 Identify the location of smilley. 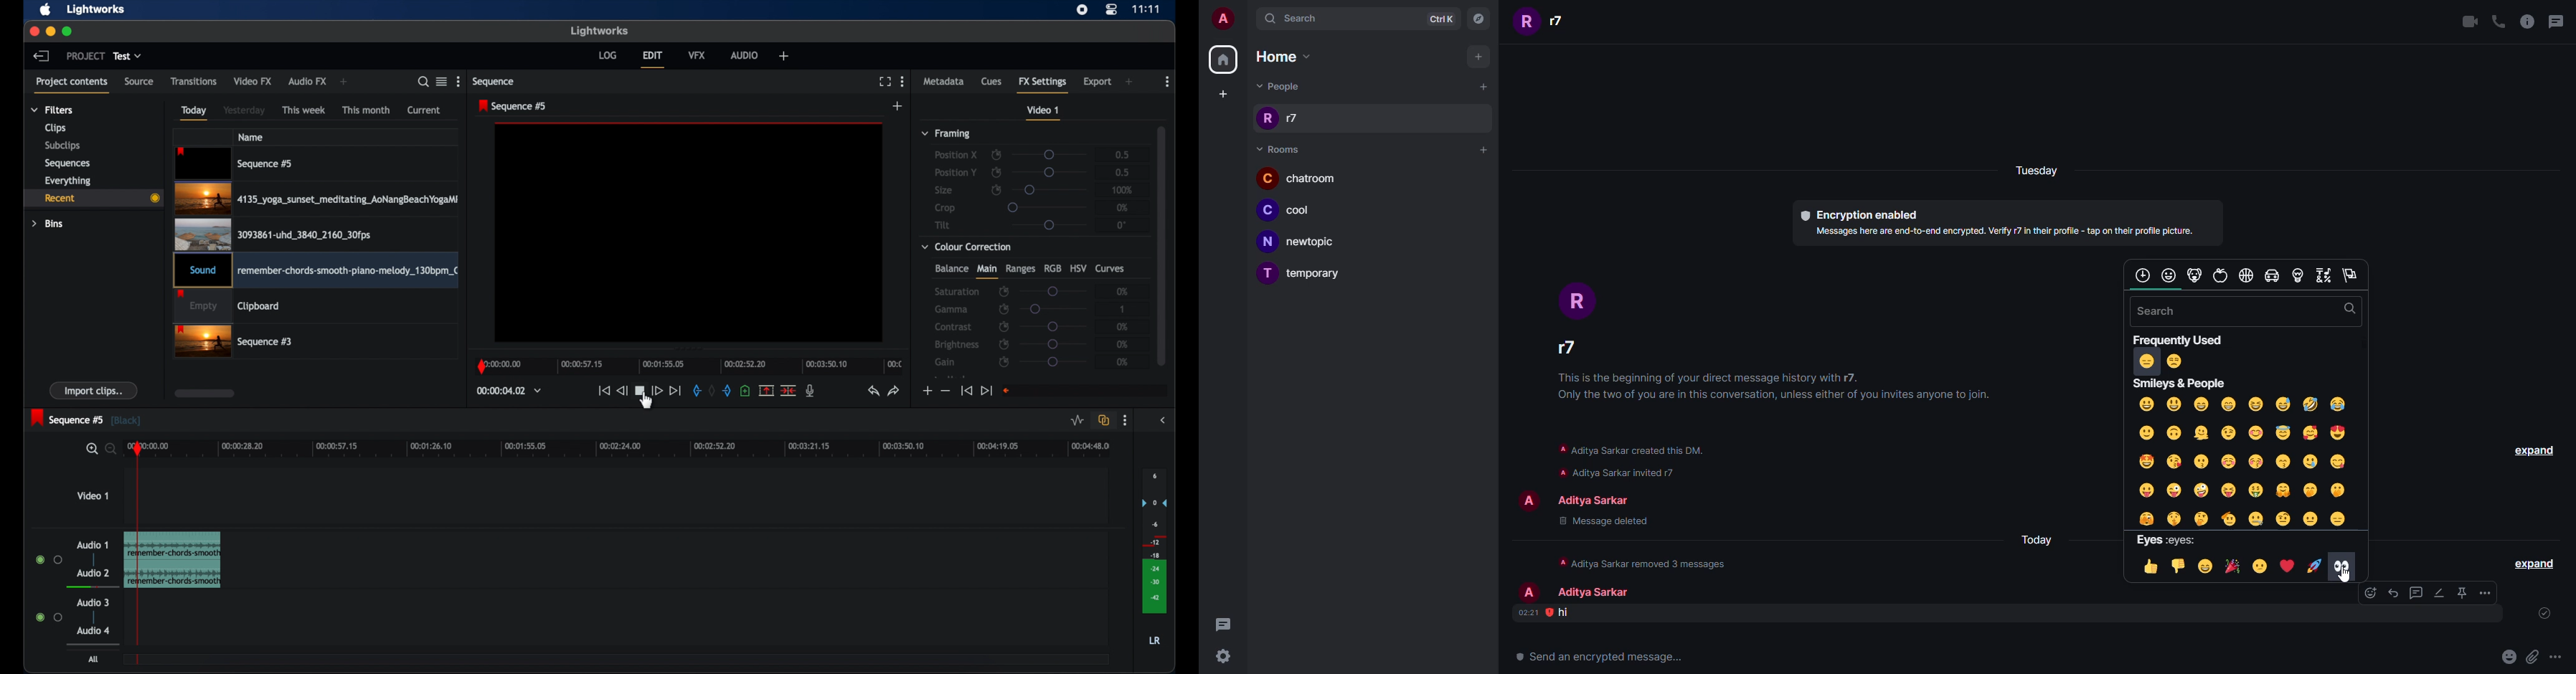
(2161, 361).